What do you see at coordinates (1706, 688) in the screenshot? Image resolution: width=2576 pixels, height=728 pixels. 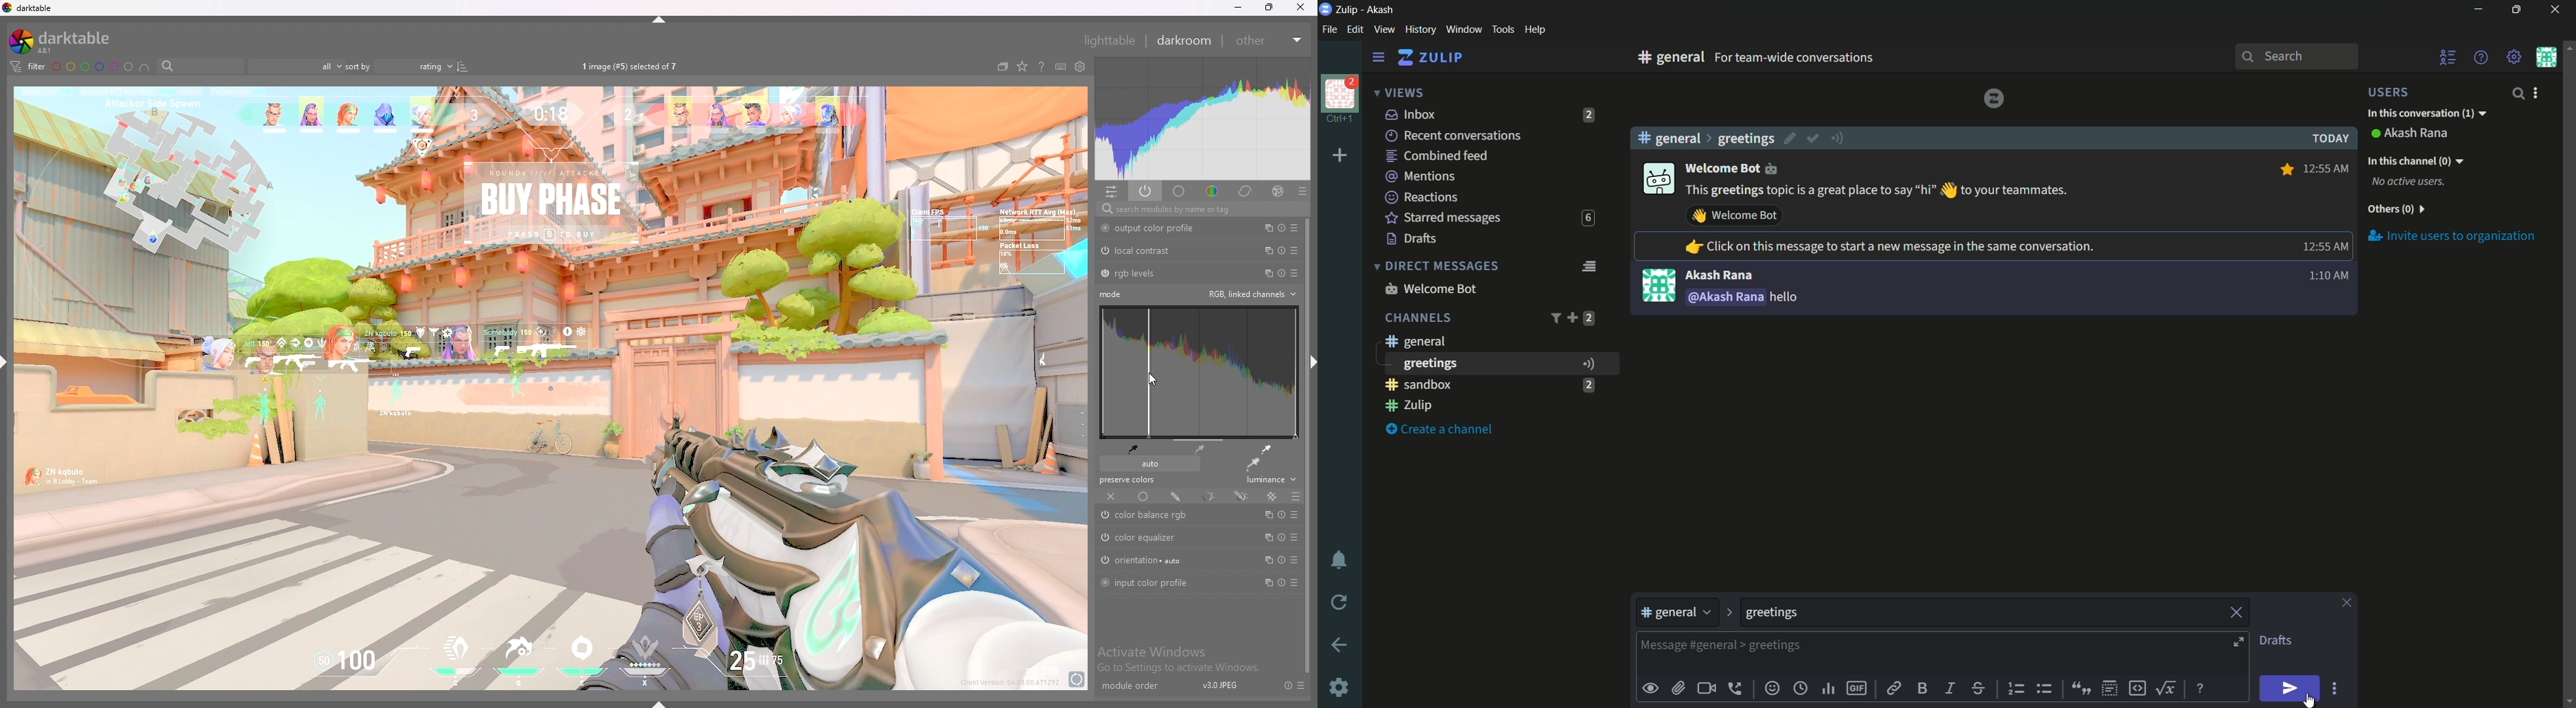 I see `add video call` at bounding box center [1706, 688].